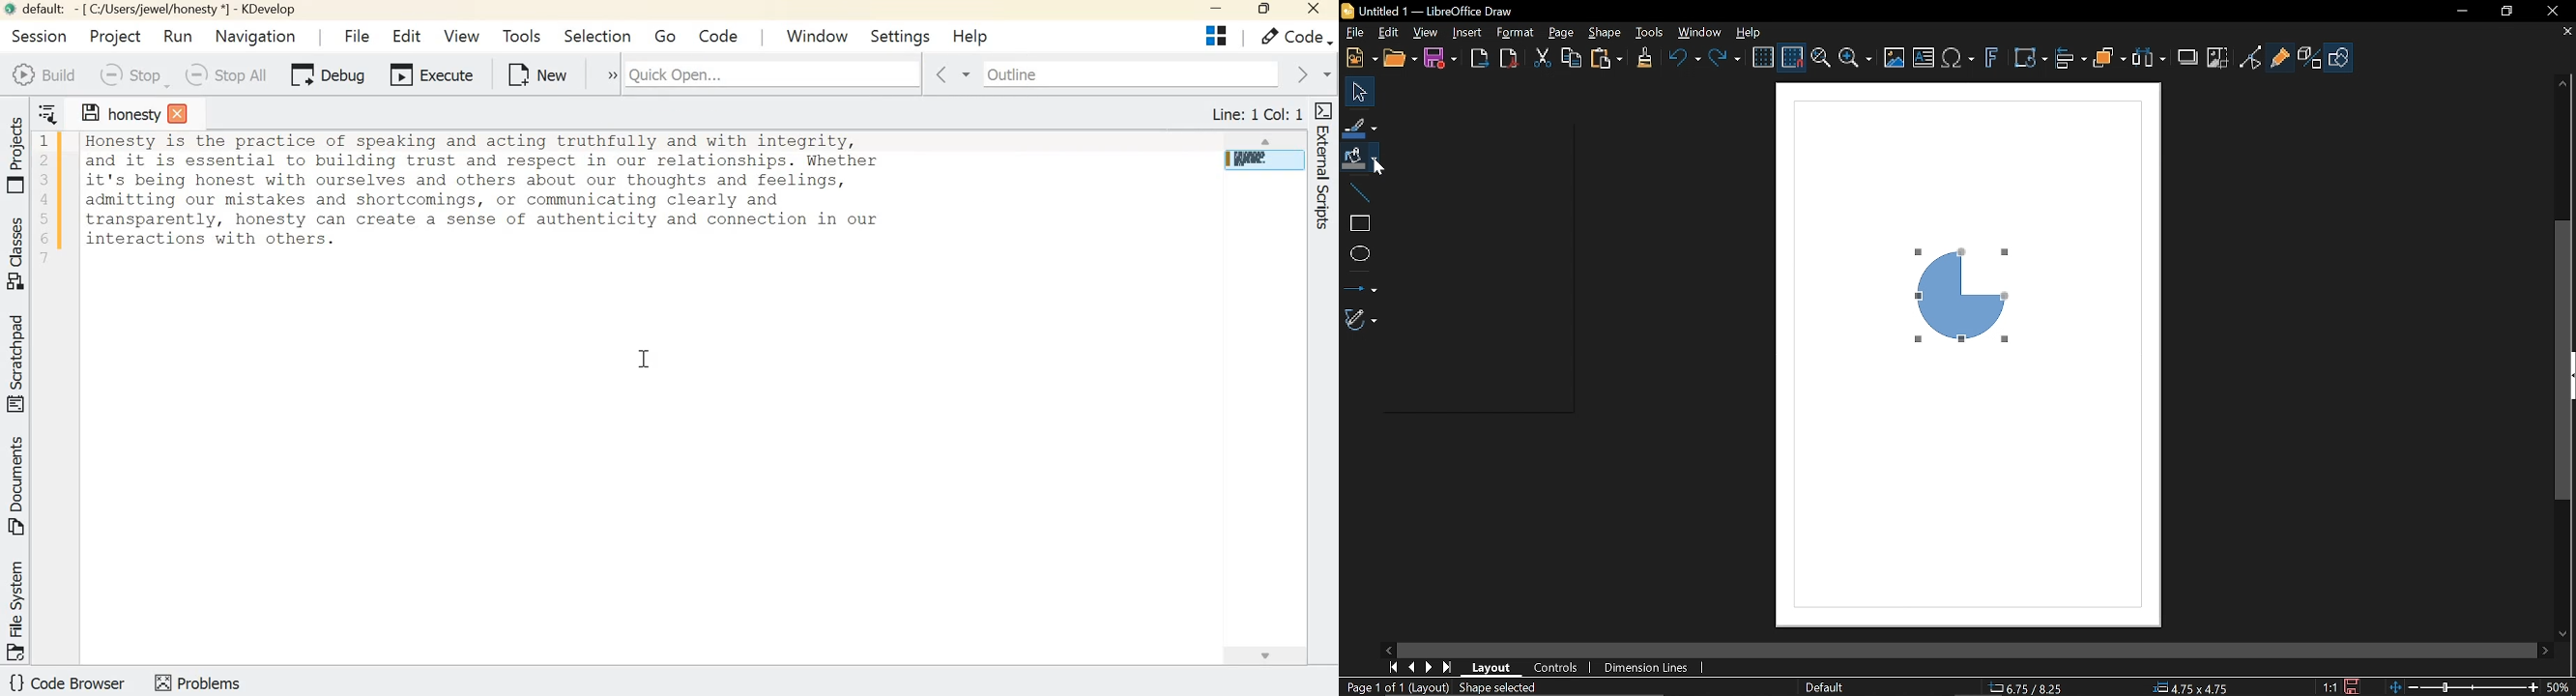 The height and width of the screenshot is (700, 2576). I want to click on Fill color, so click(1360, 160).